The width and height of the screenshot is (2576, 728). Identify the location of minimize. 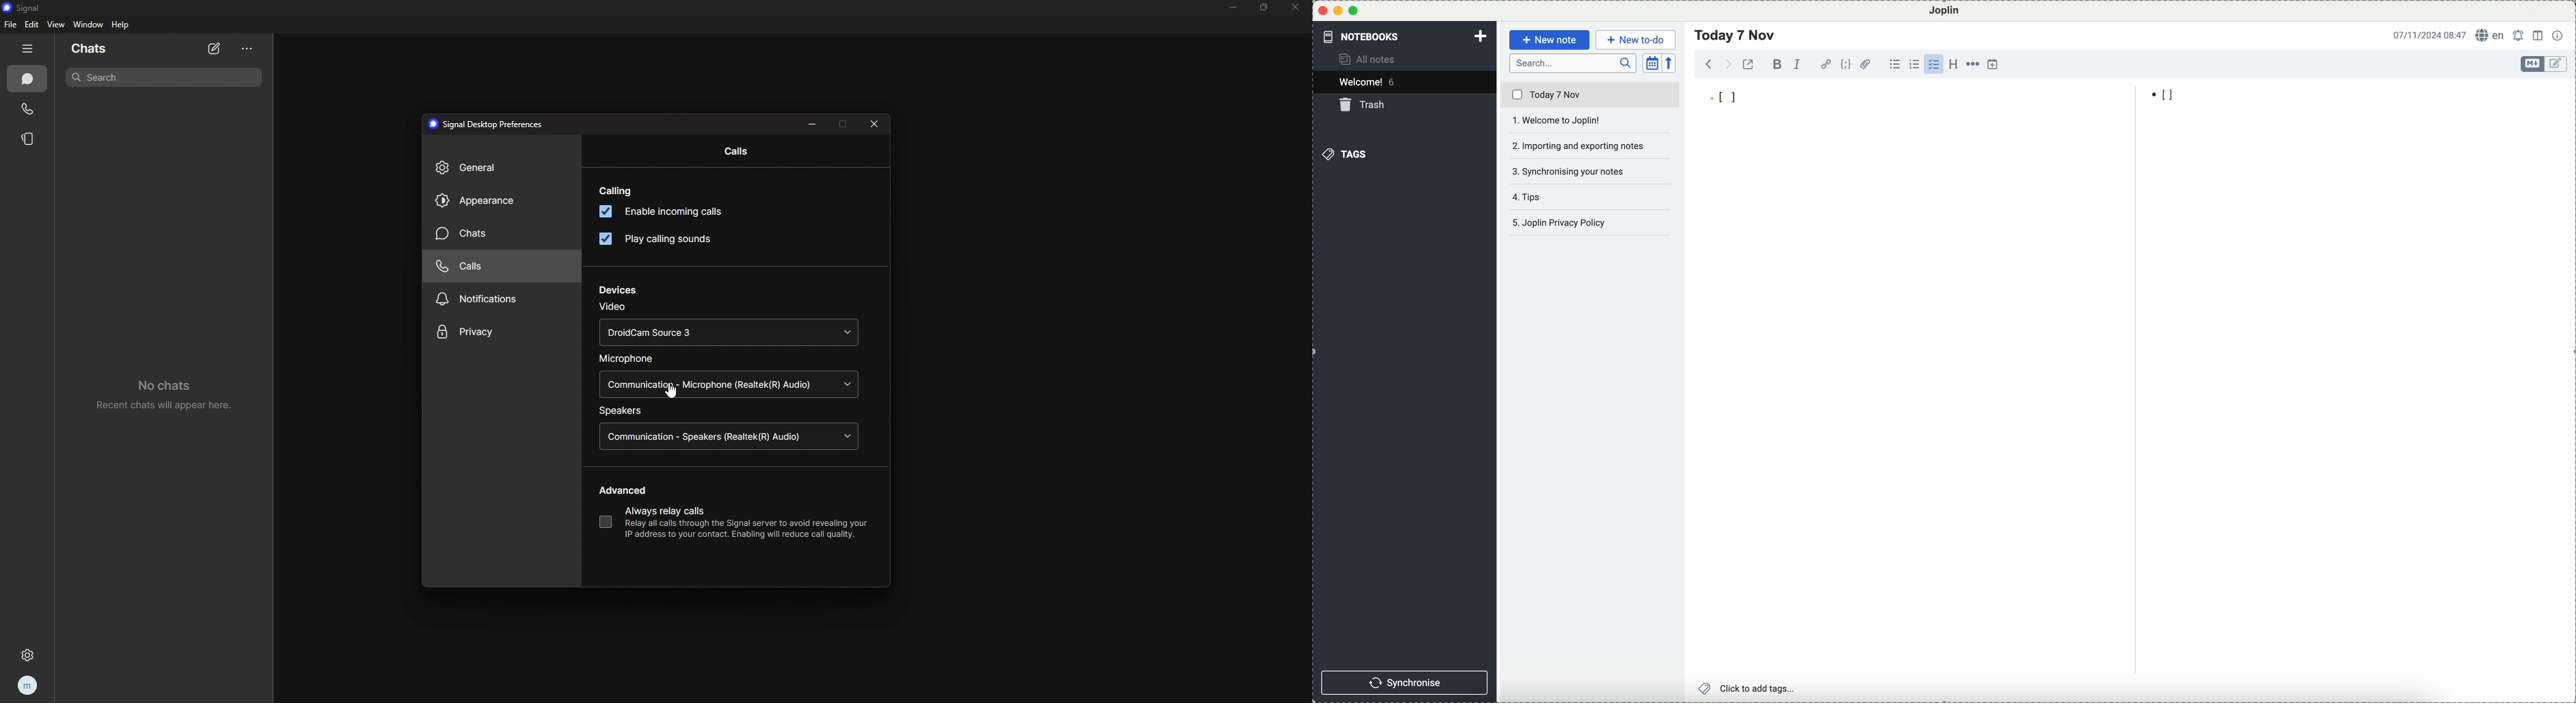
(1233, 7).